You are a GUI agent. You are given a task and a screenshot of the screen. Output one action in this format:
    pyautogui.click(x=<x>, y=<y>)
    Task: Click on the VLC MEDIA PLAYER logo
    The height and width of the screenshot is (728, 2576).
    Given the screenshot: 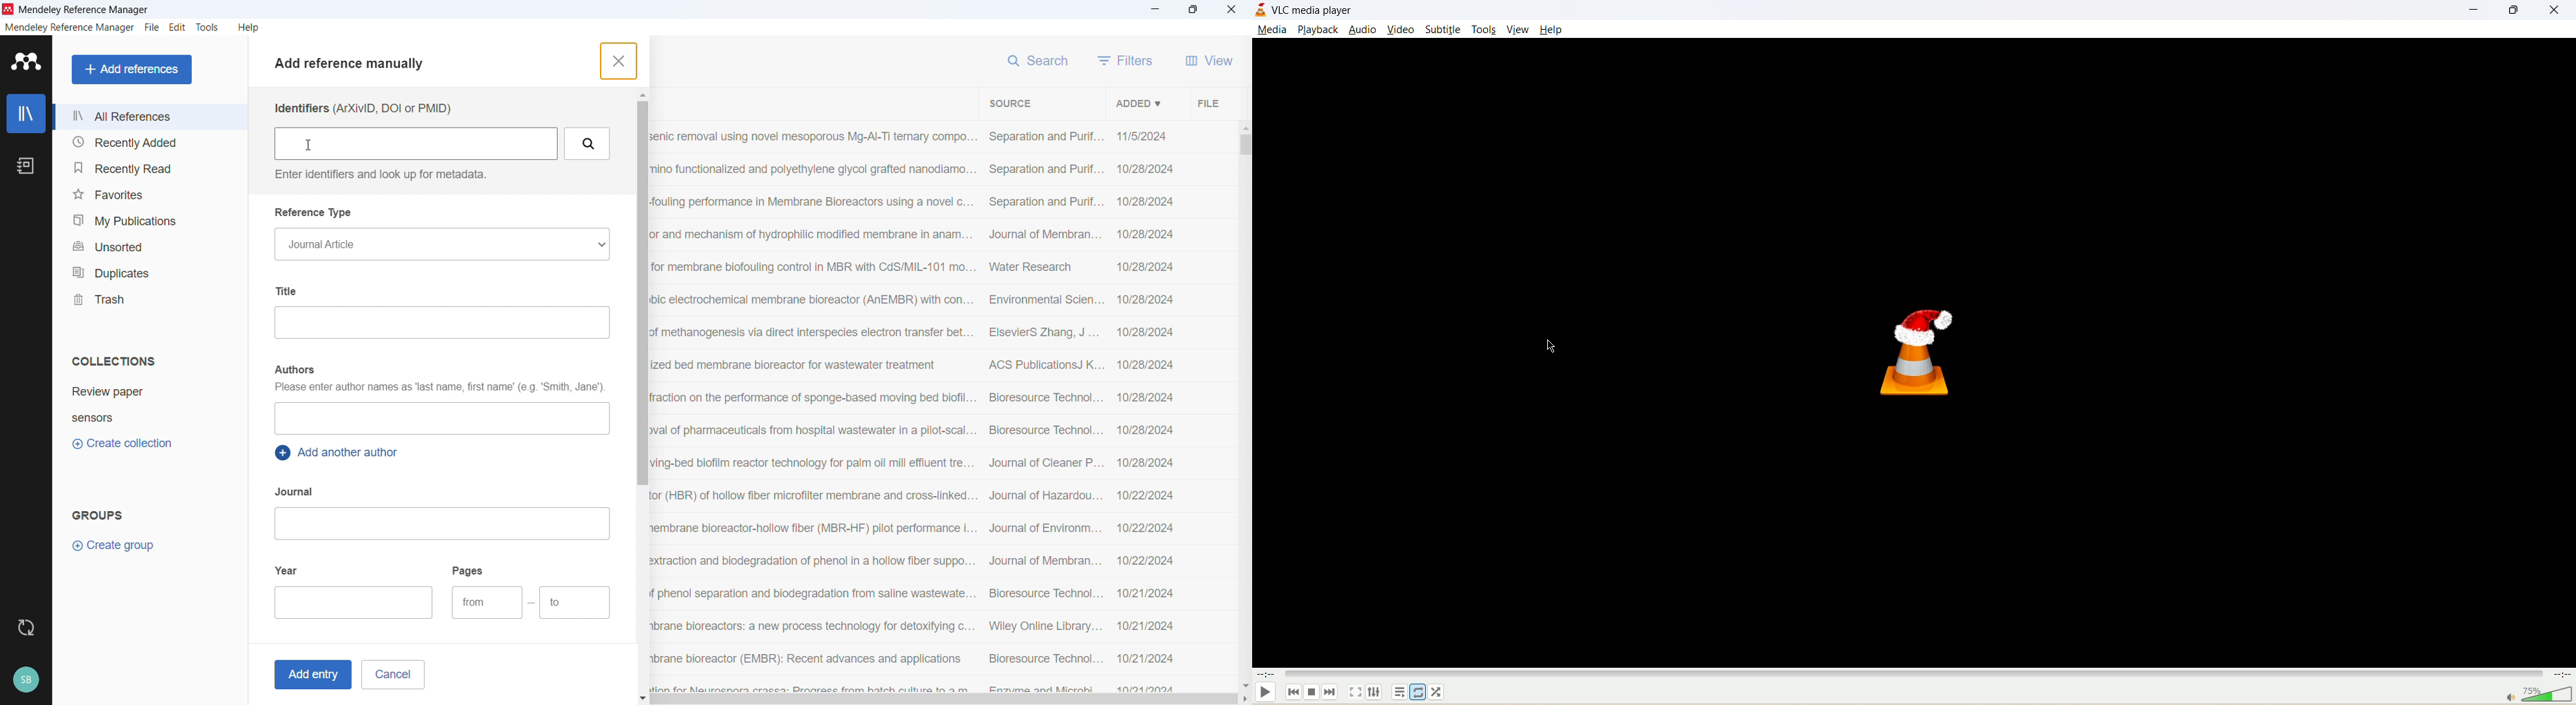 What is the action you would take?
    pyautogui.click(x=1918, y=353)
    